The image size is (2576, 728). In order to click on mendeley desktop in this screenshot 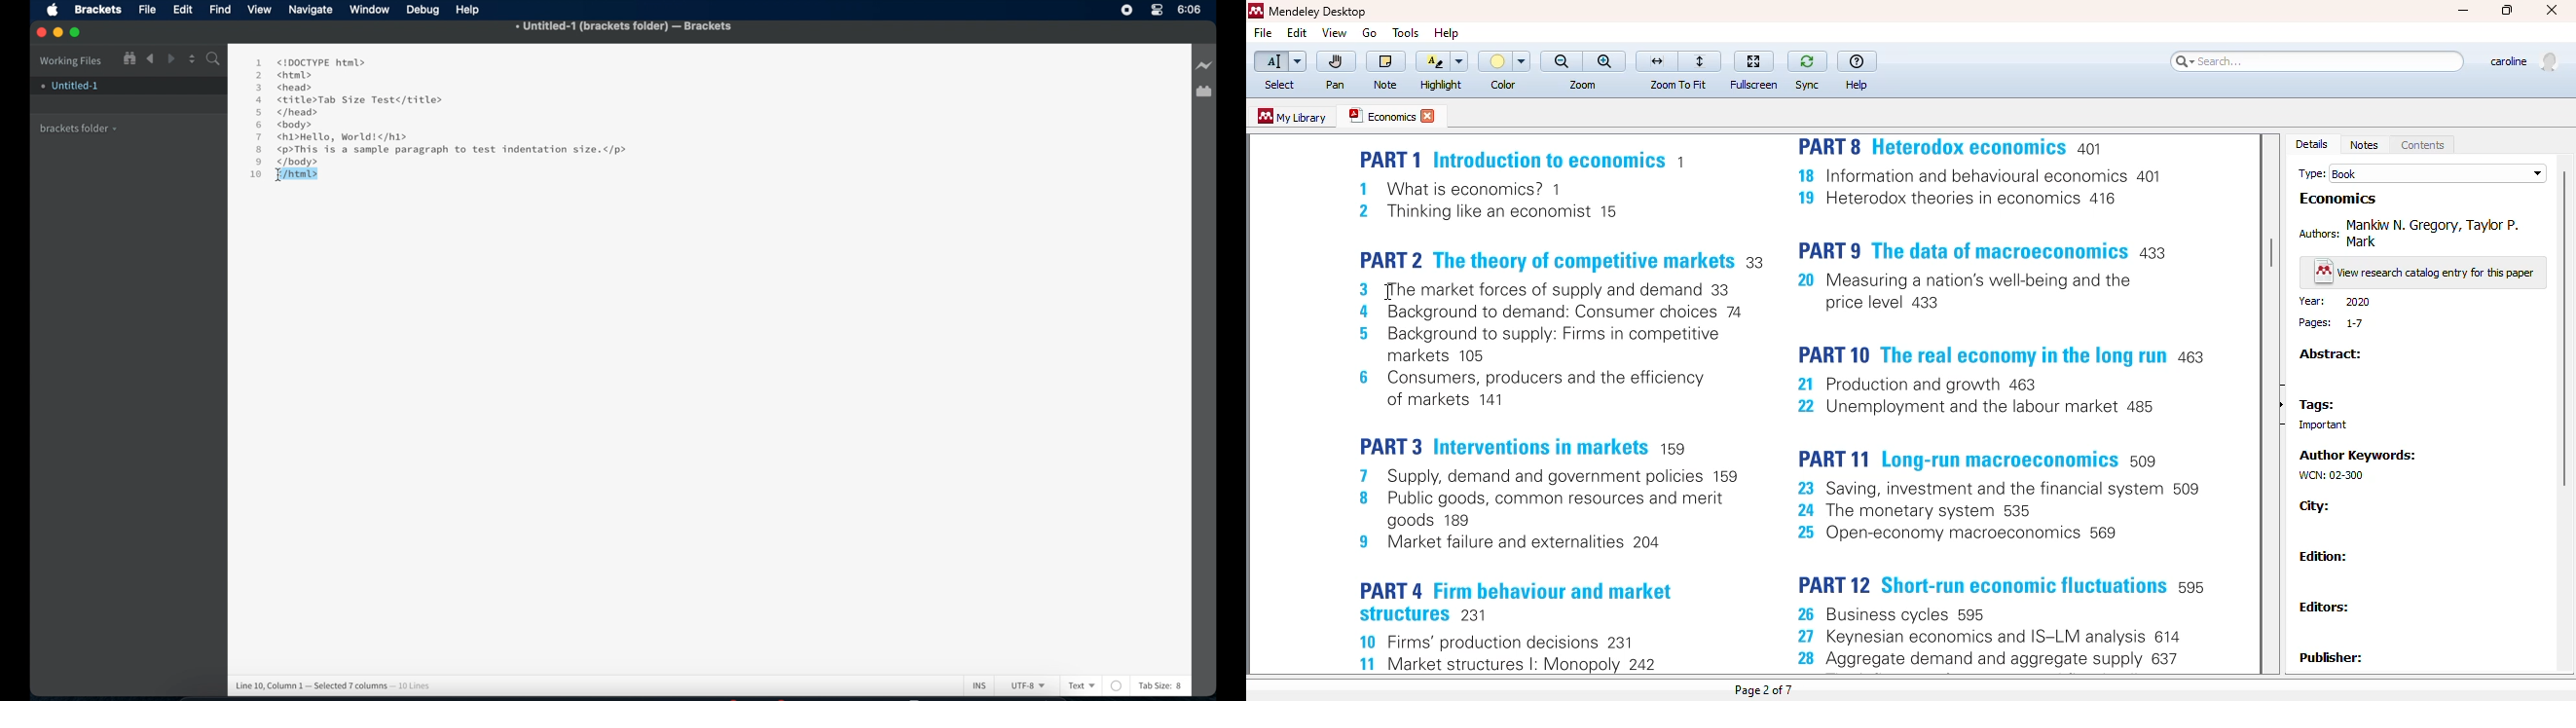, I will do `click(1318, 12)`.